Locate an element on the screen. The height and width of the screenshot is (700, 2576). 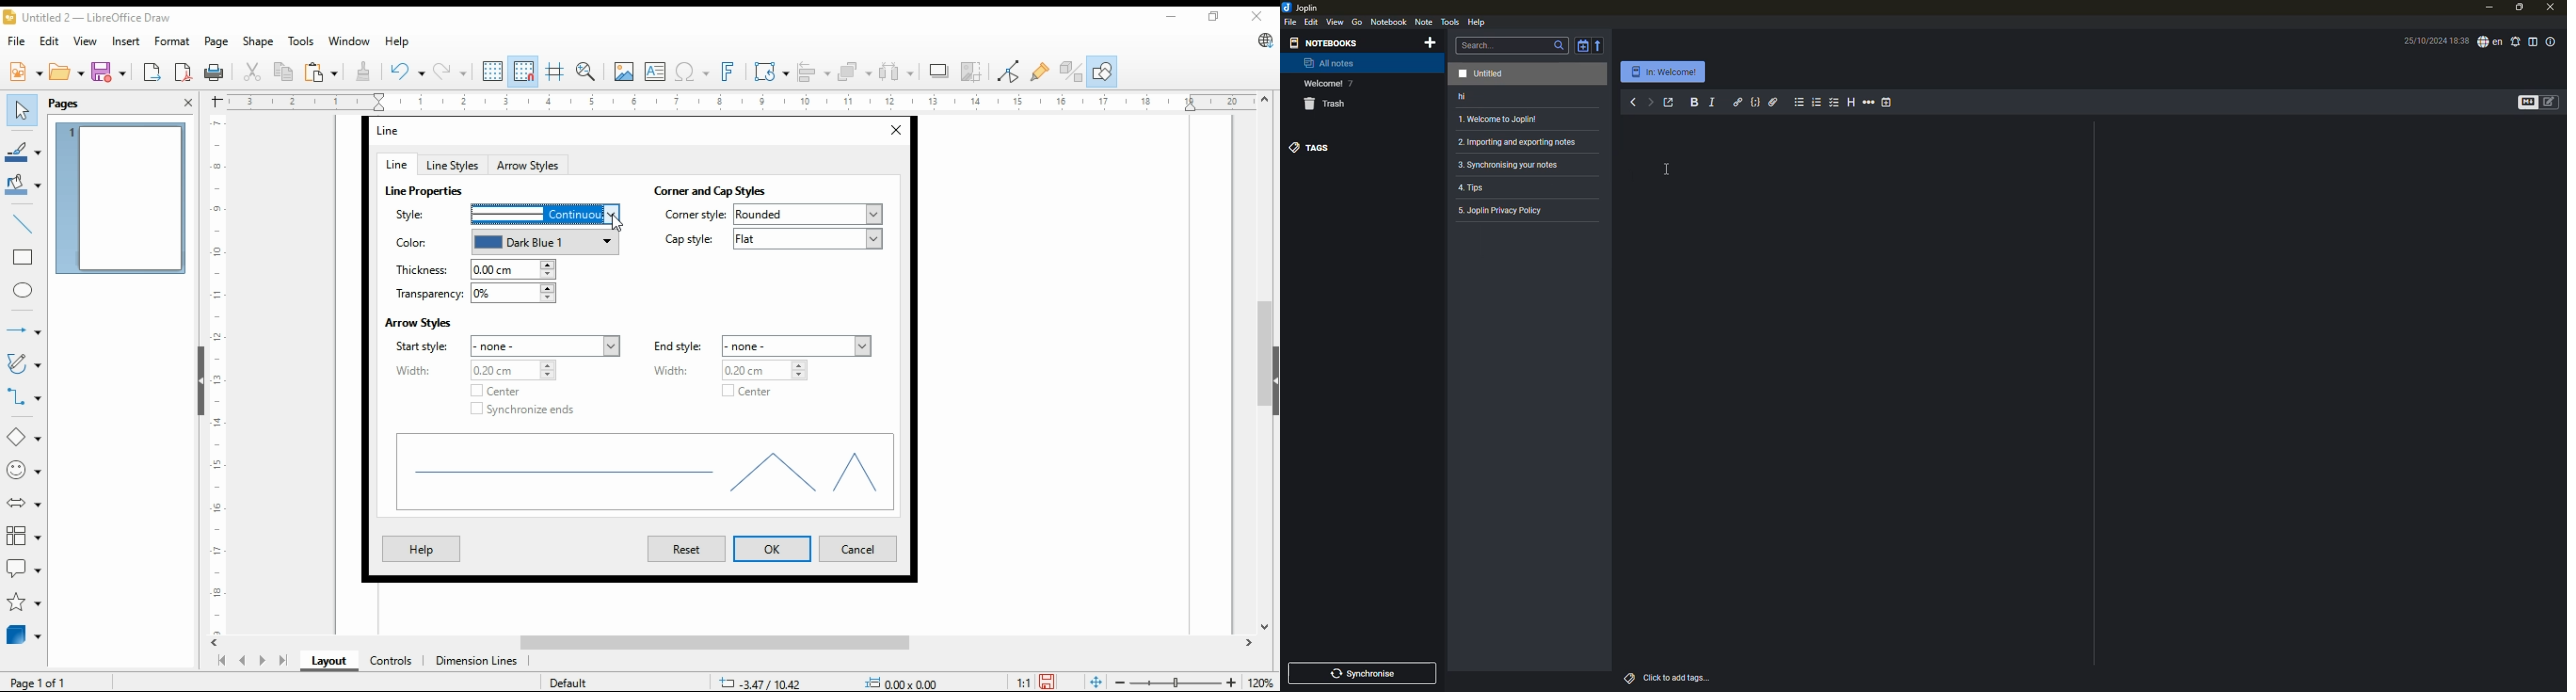
lines and arrows is located at coordinates (23, 331).